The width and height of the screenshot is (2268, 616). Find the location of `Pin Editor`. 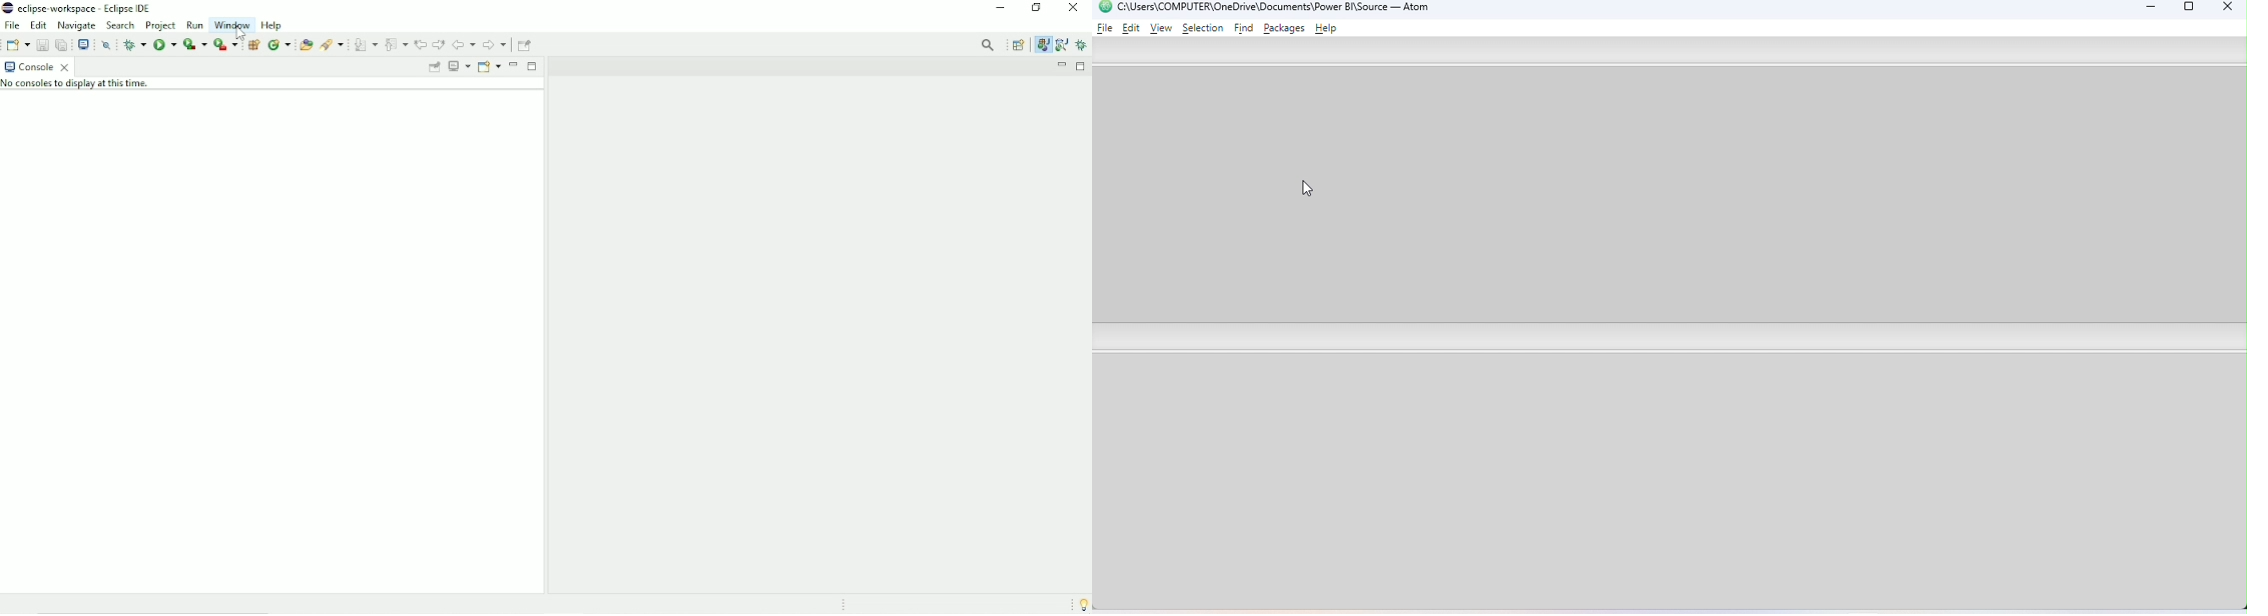

Pin Editor is located at coordinates (526, 44).